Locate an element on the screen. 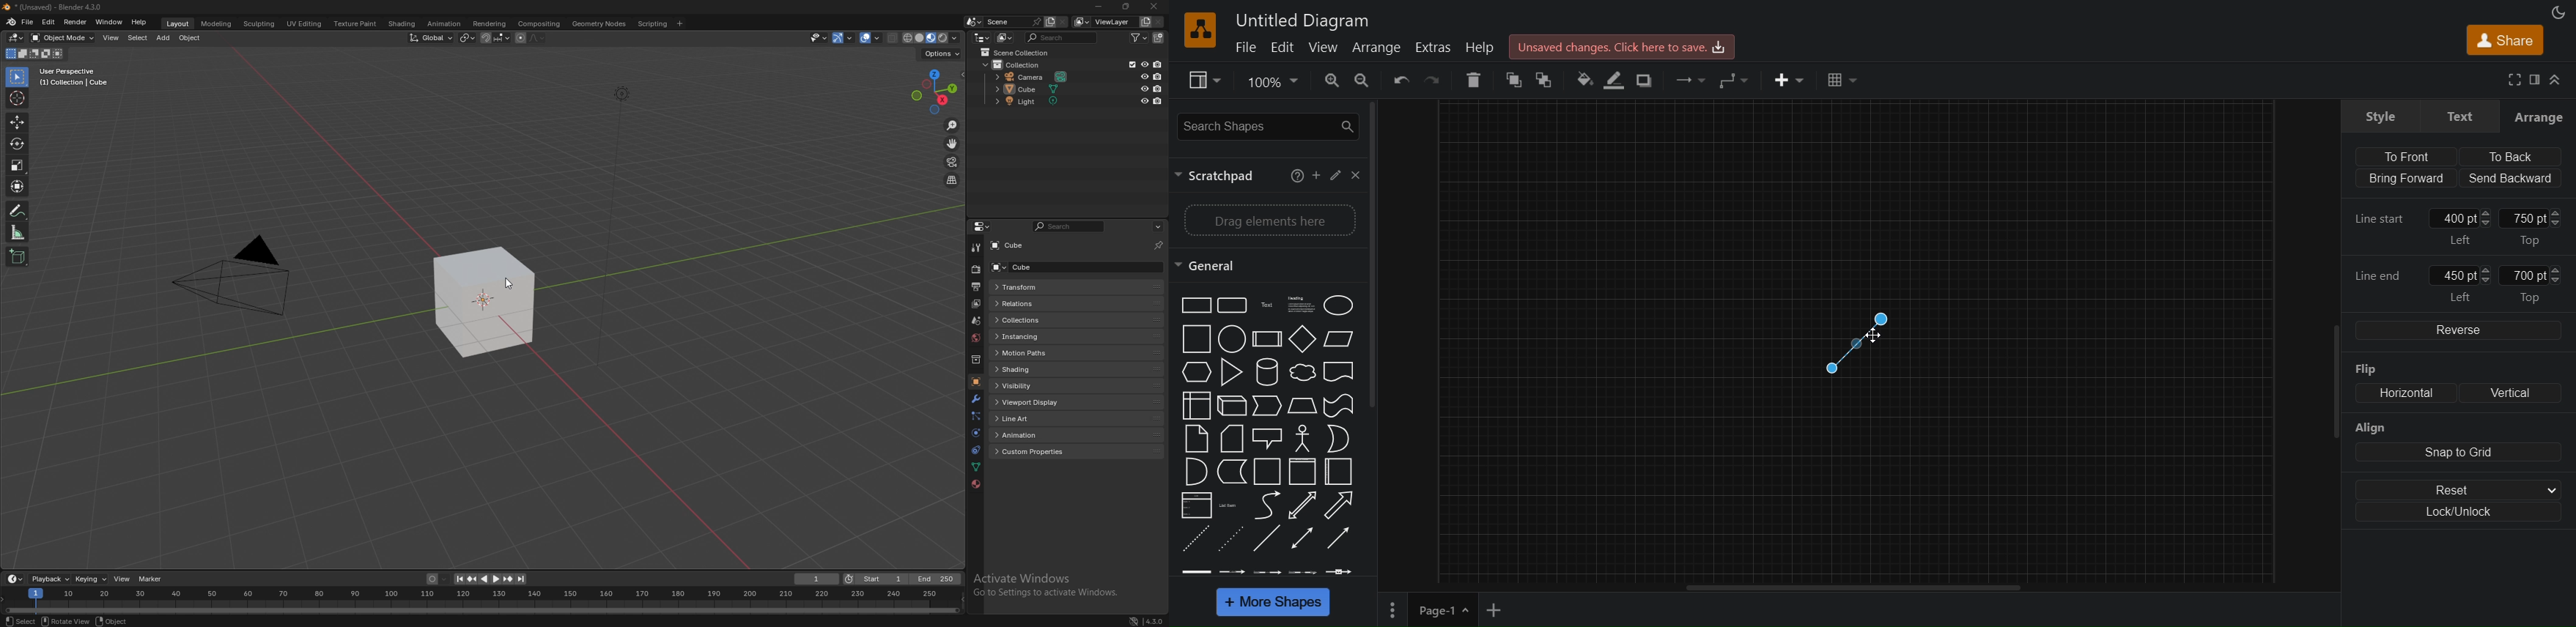  select is located at coordinates (138, 38).